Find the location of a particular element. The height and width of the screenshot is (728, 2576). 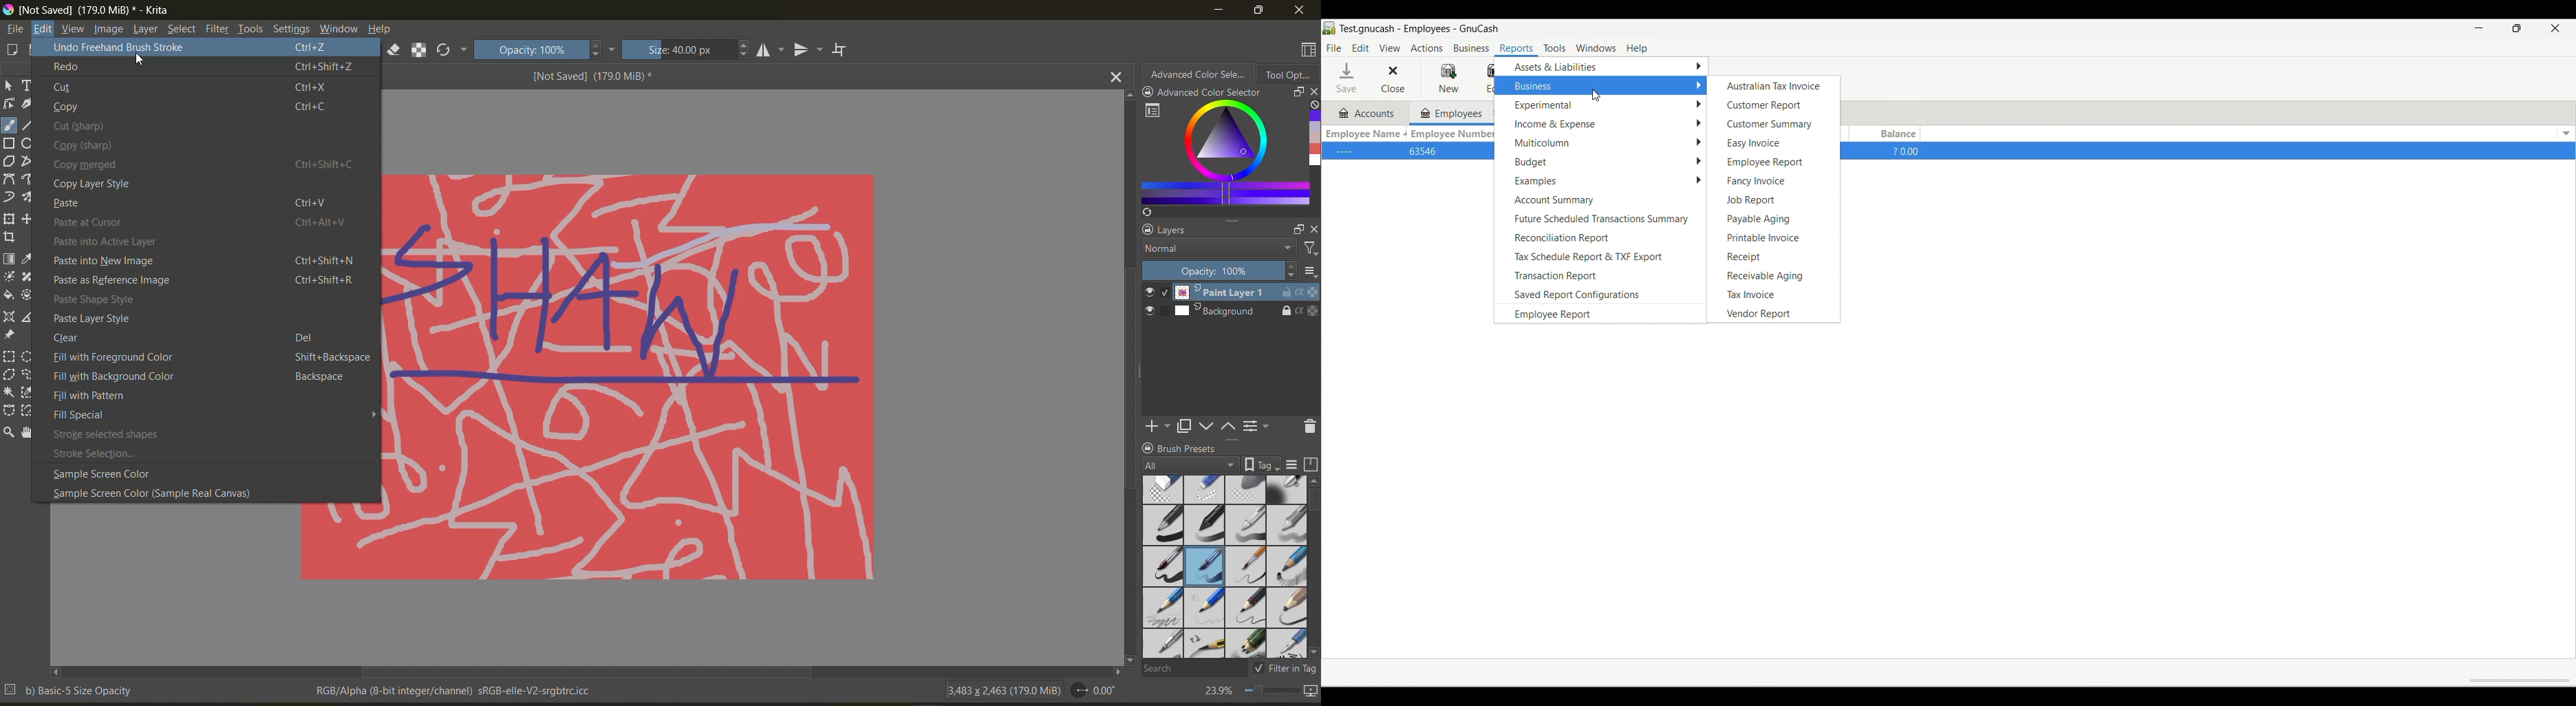

undo forehand brush stroke   Ctrl+Z is located at coordinates (201, 48).